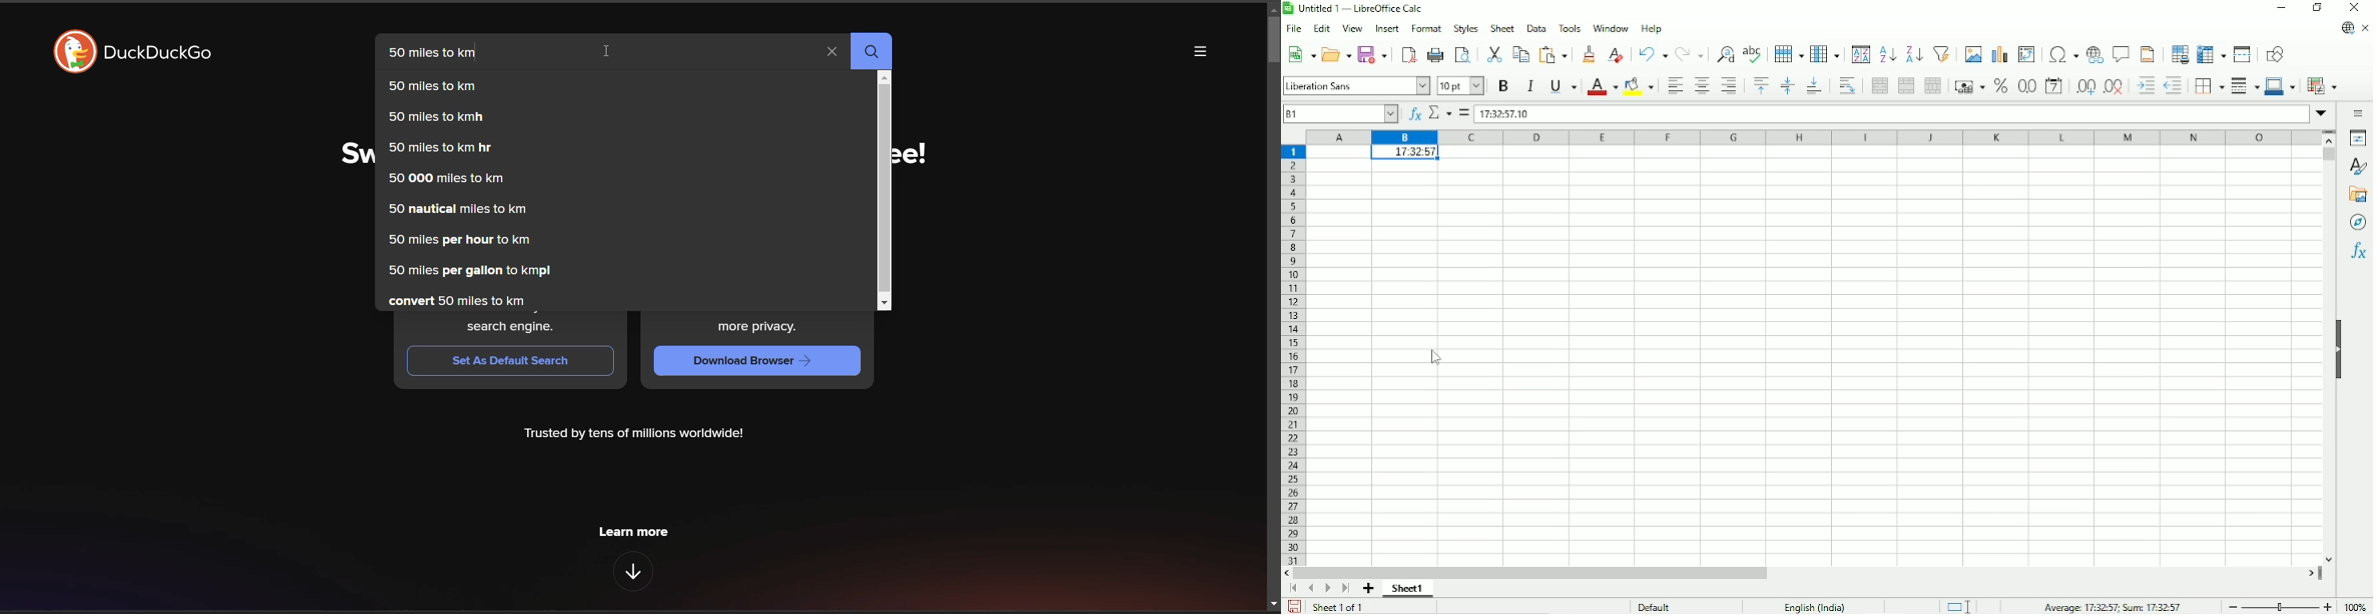 This screenshot has width=2380, height=616. Describe the element at coordinates (872, 53) in the screenshot. I see `search butto` at that location.